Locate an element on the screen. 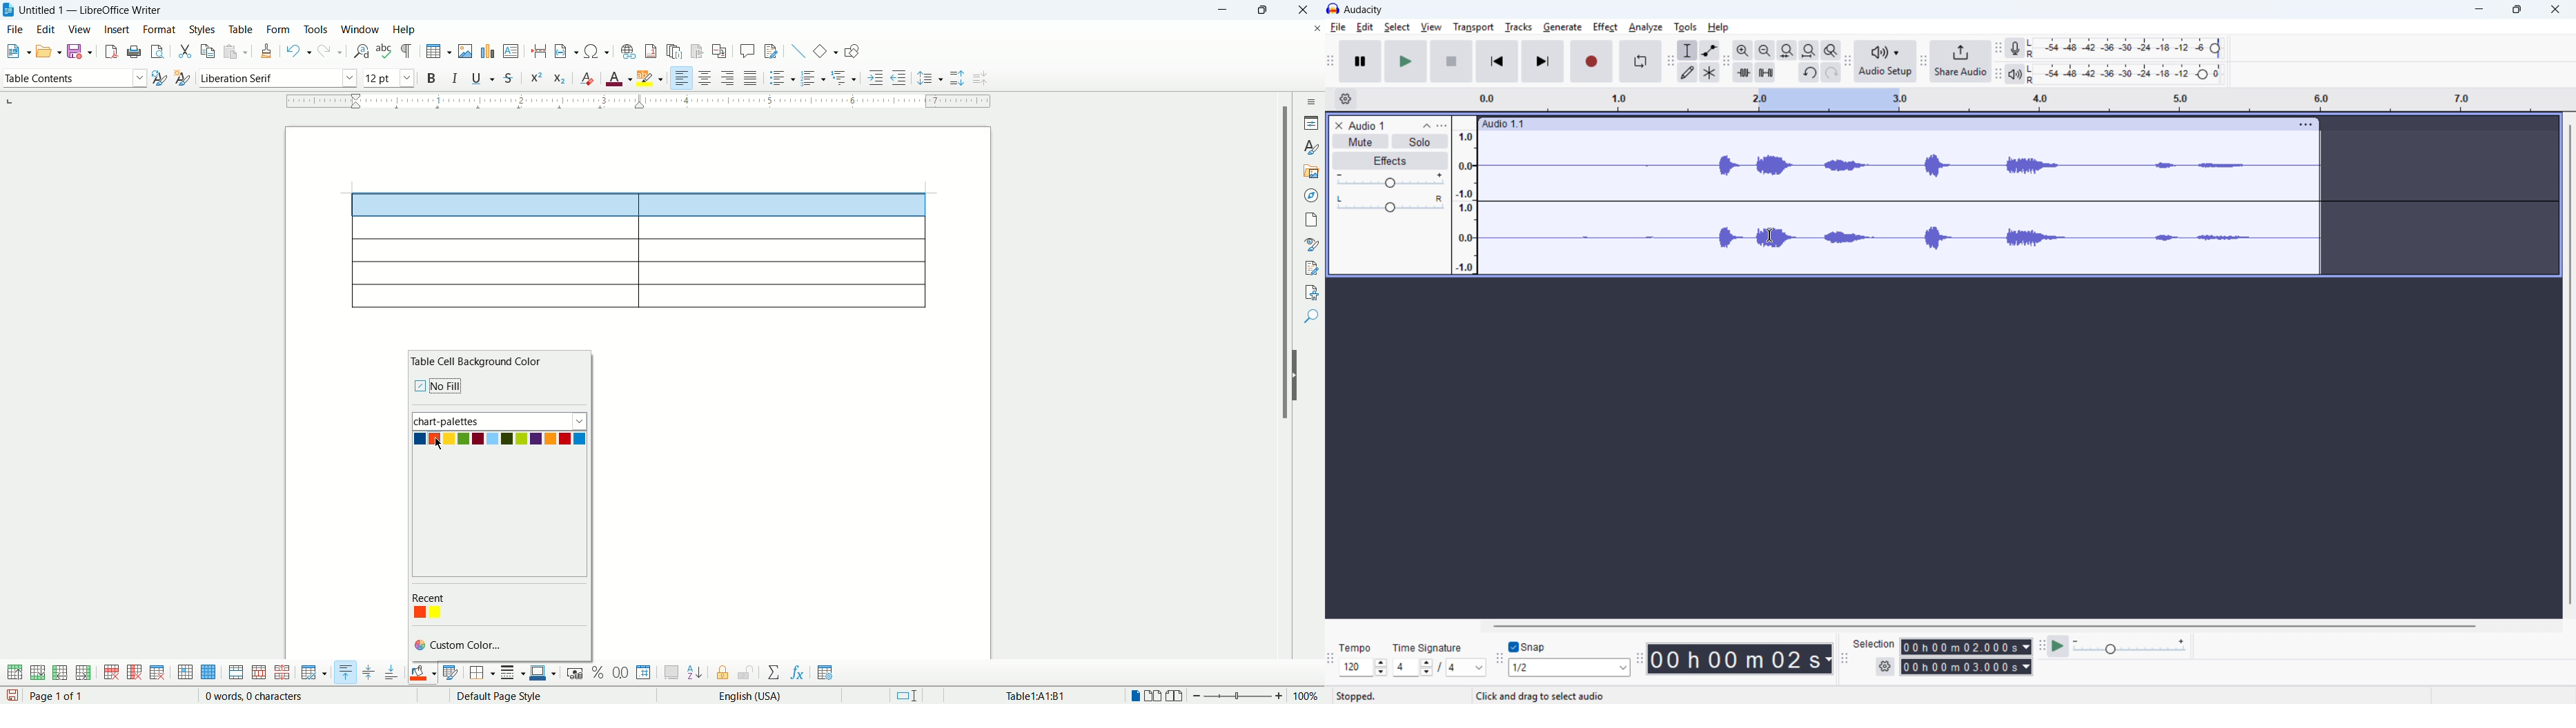 This screenshot has height=728, width=2576. character highlighting color is located at coordinates (651, 78).